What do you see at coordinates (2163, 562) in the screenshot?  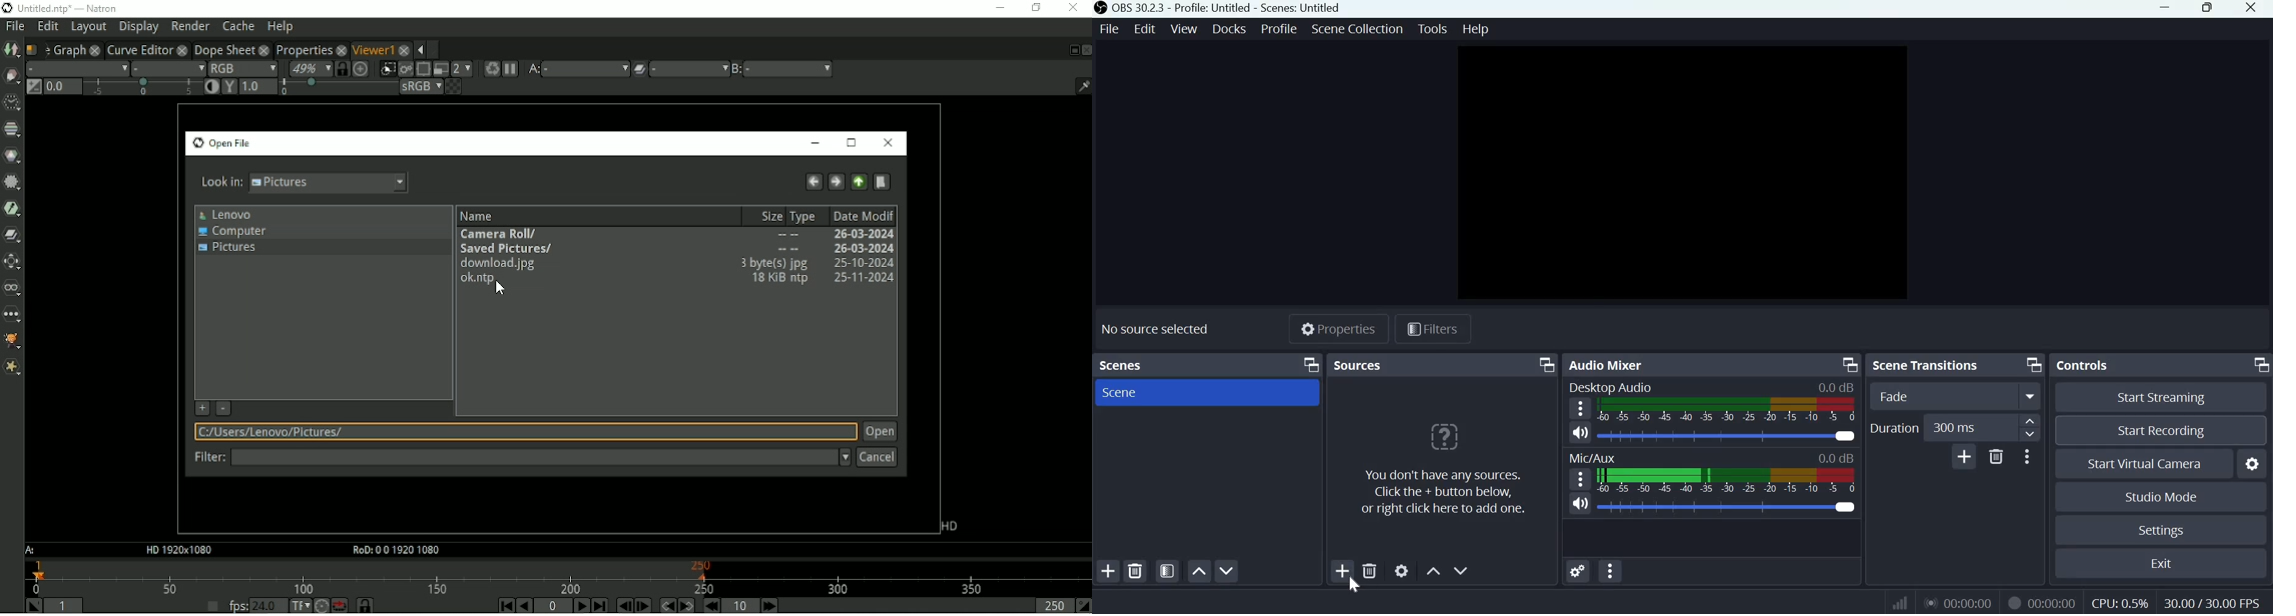 I see `Exit` at bounding box center [2163, 562].